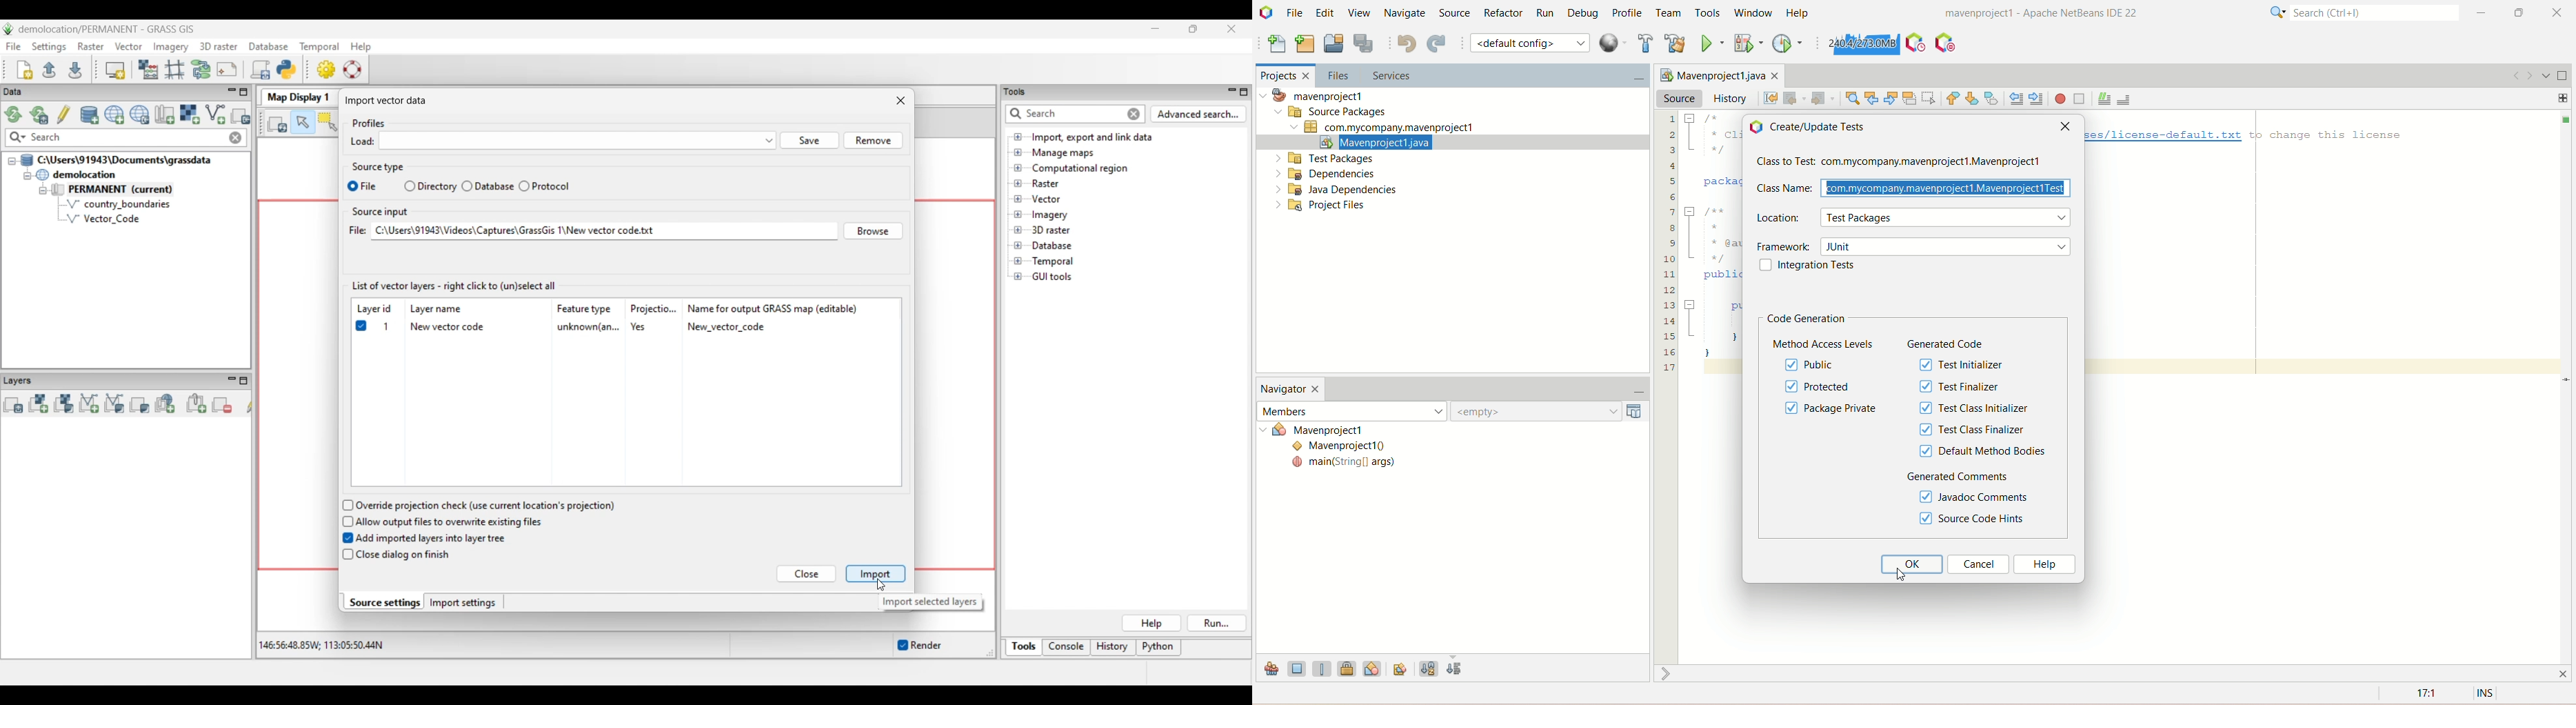 The image size is (2576, 728). I want to click on stop macro recording, so click(2080, 99).